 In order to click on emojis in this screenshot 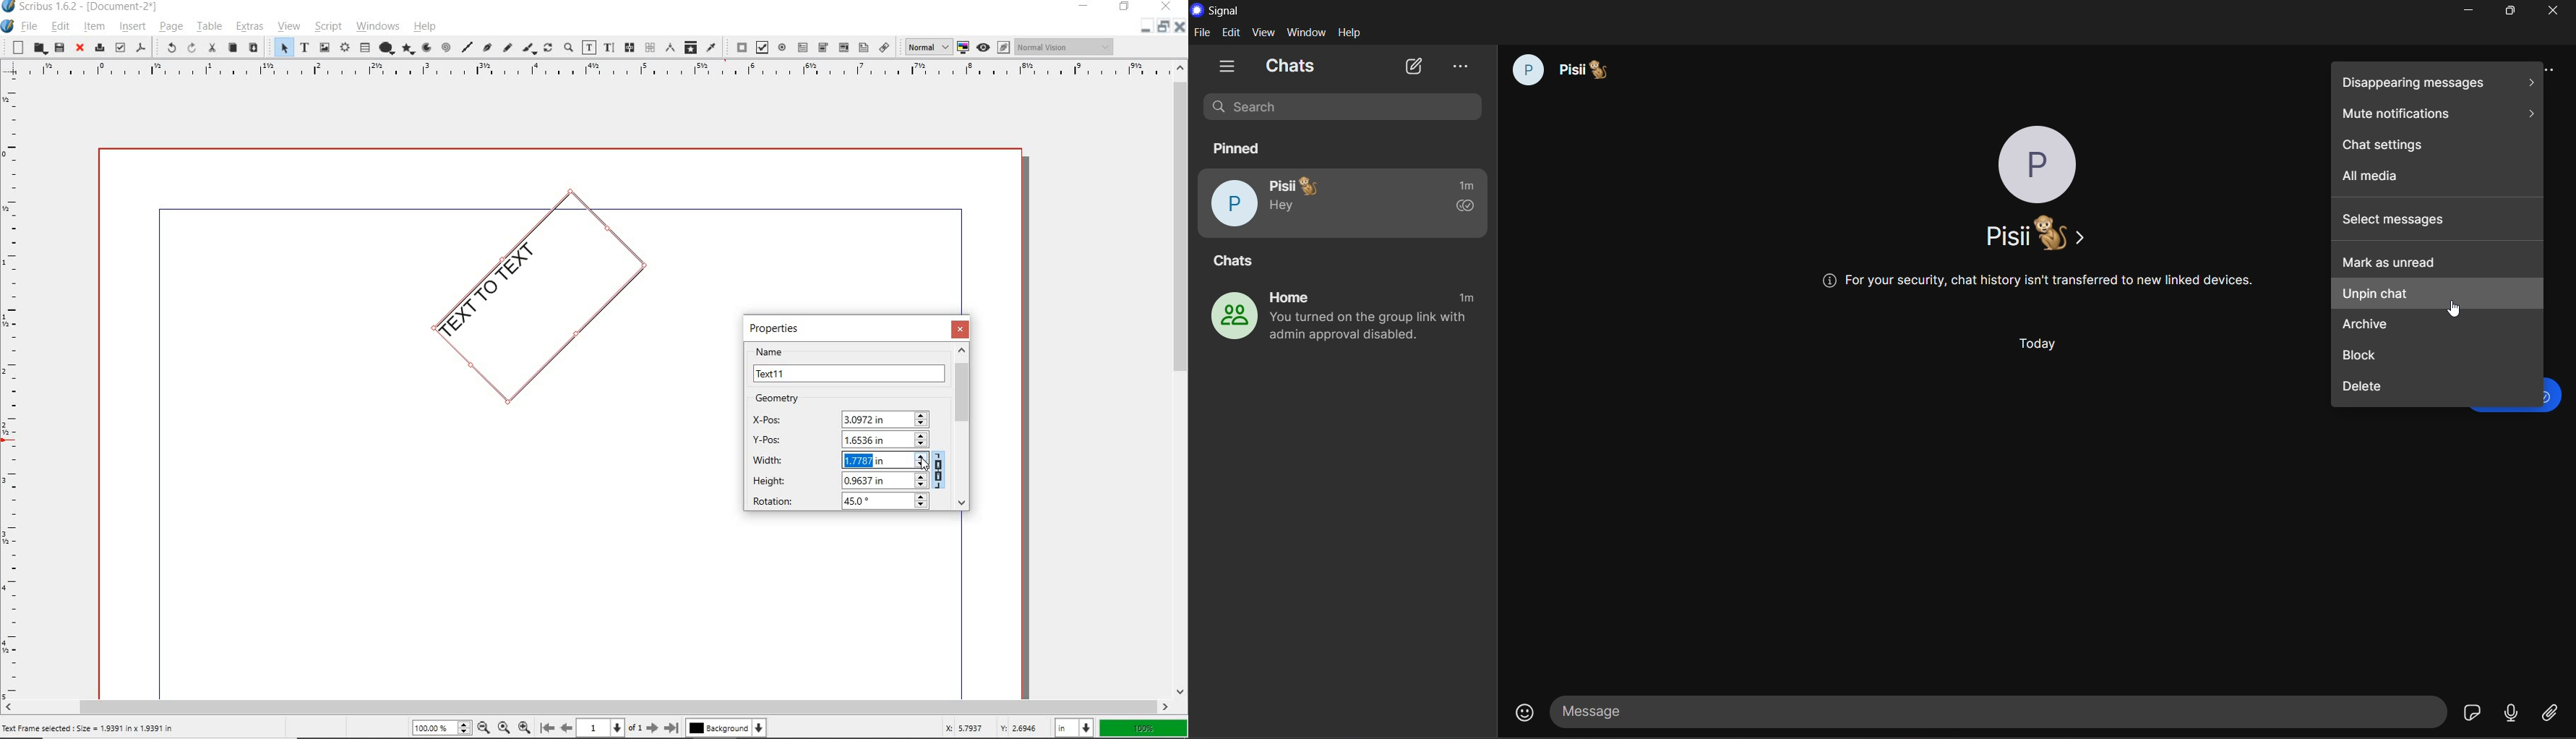, I will do `click(1516, 710)`.